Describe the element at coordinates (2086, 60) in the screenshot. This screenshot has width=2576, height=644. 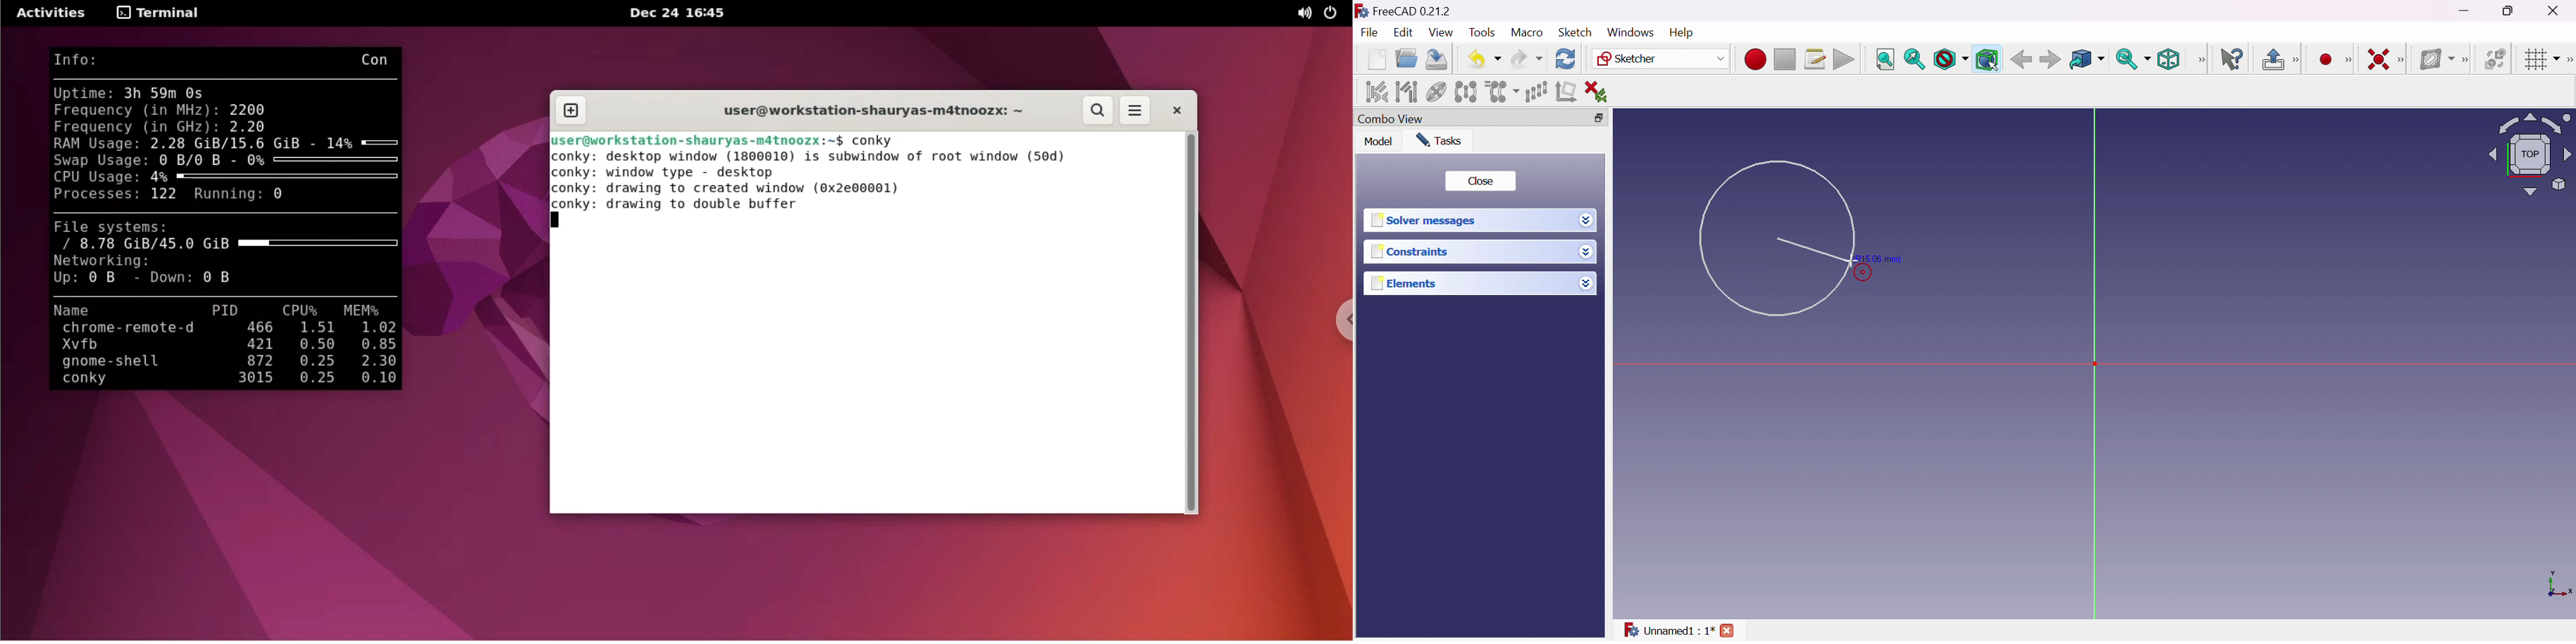
I see `Go to linked object` at that location.